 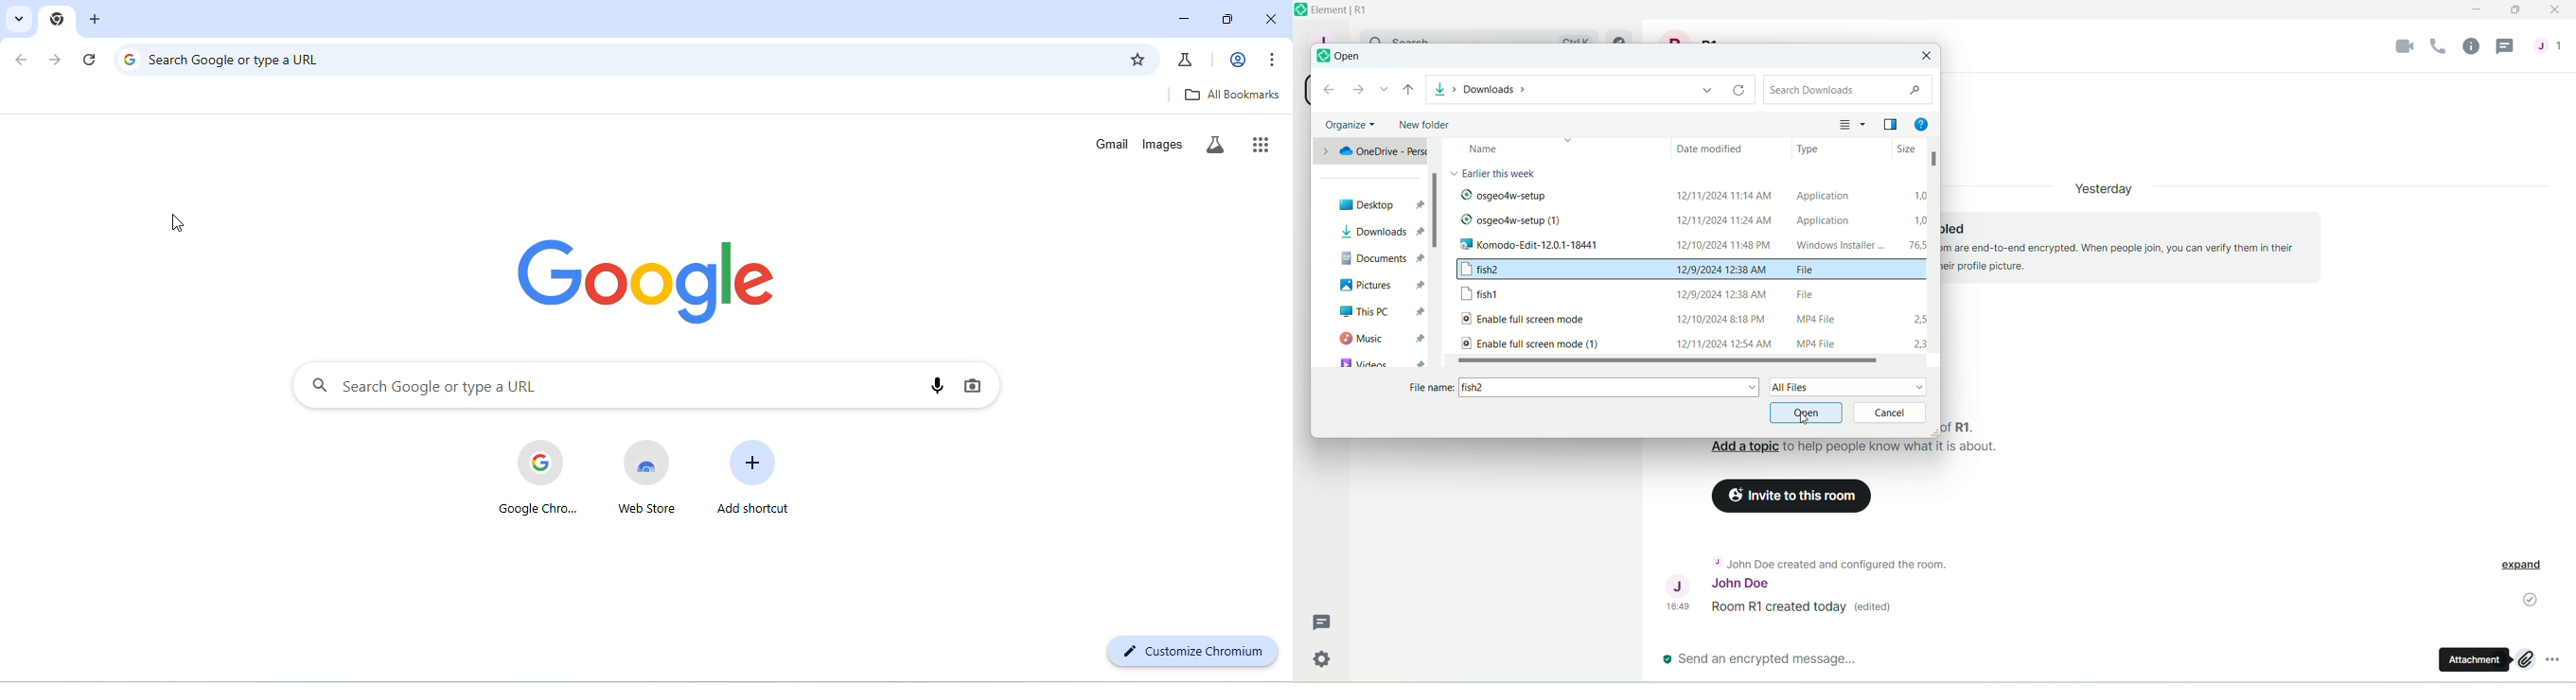 What do you see at coordinates (1928, 56) in the screenshot?
I see `close` at bounding box center [1928, 56].